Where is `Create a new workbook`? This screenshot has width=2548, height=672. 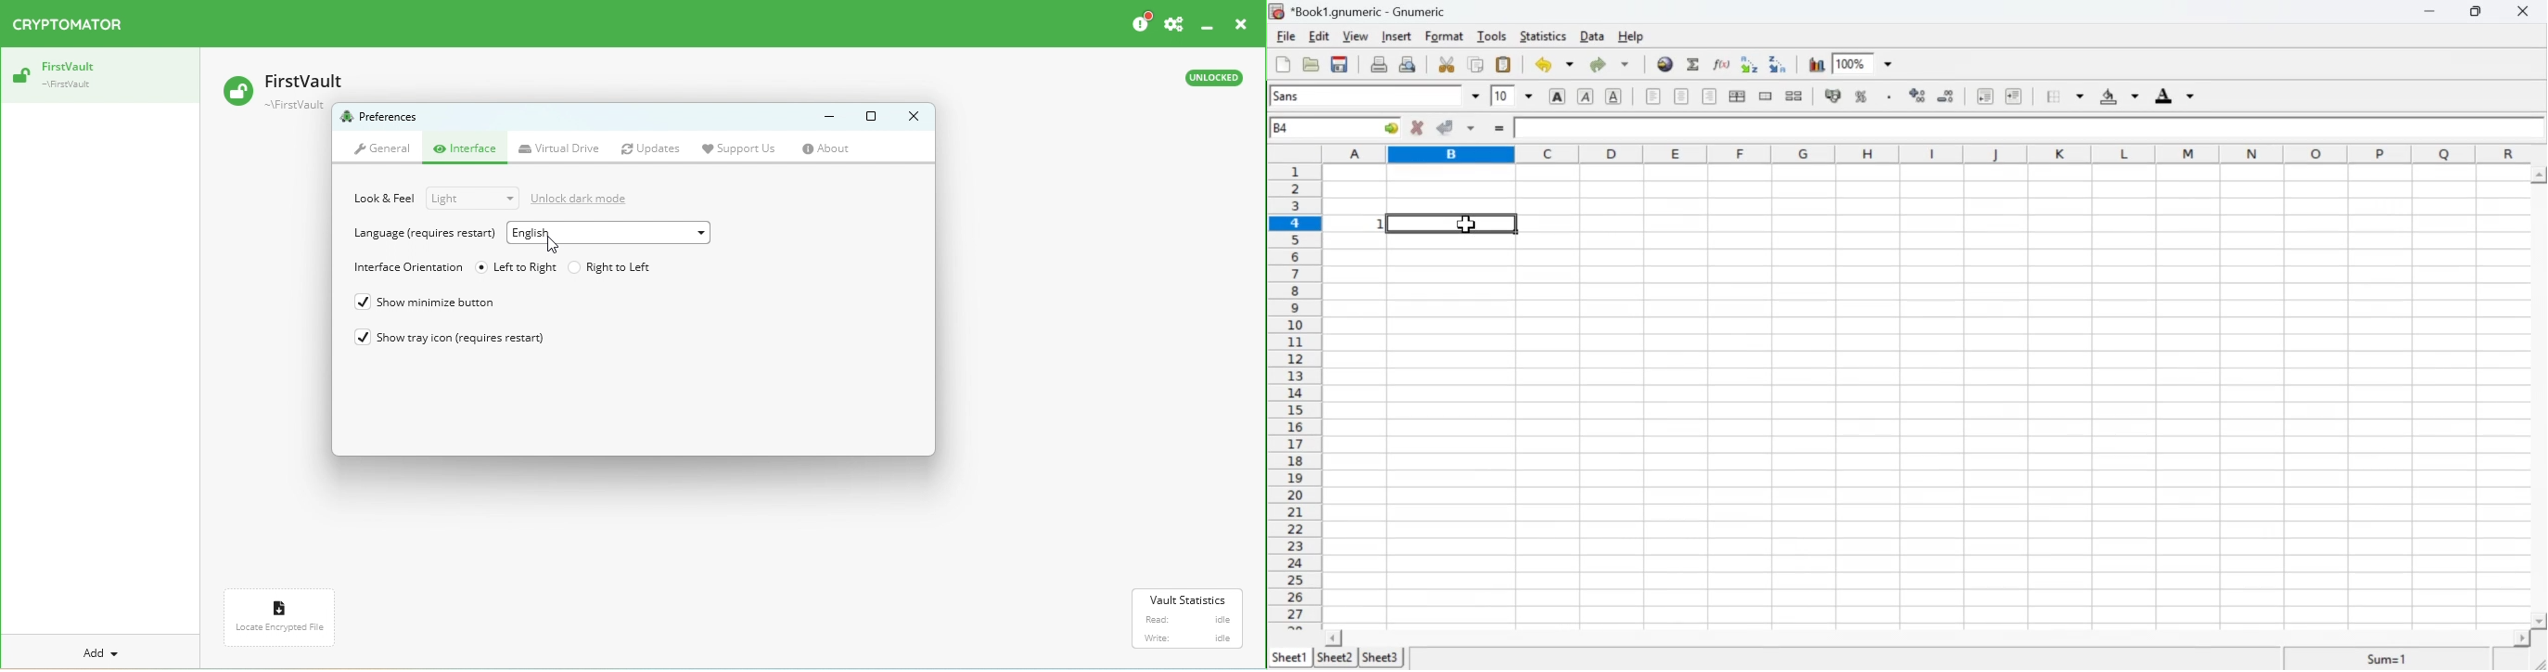 Create a new workbook is located at coordinates (1282, 65).